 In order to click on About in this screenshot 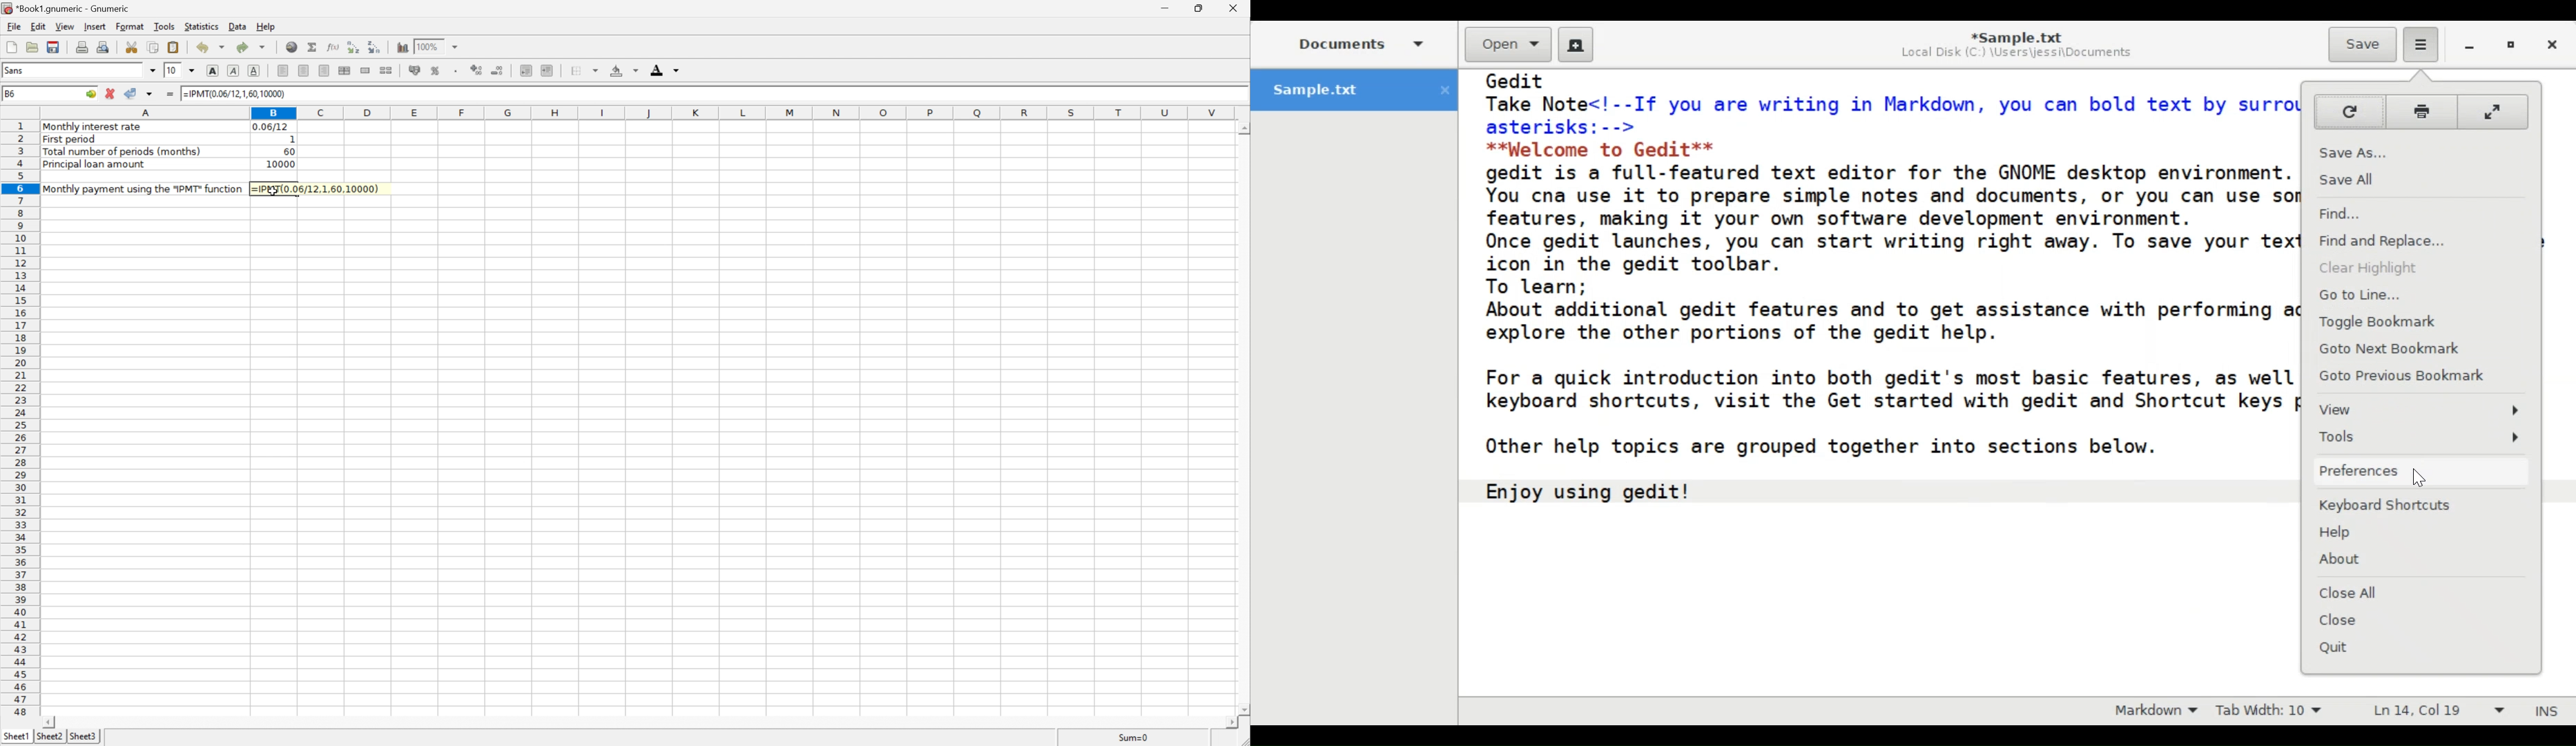, I will do `click(2420, 560)`.